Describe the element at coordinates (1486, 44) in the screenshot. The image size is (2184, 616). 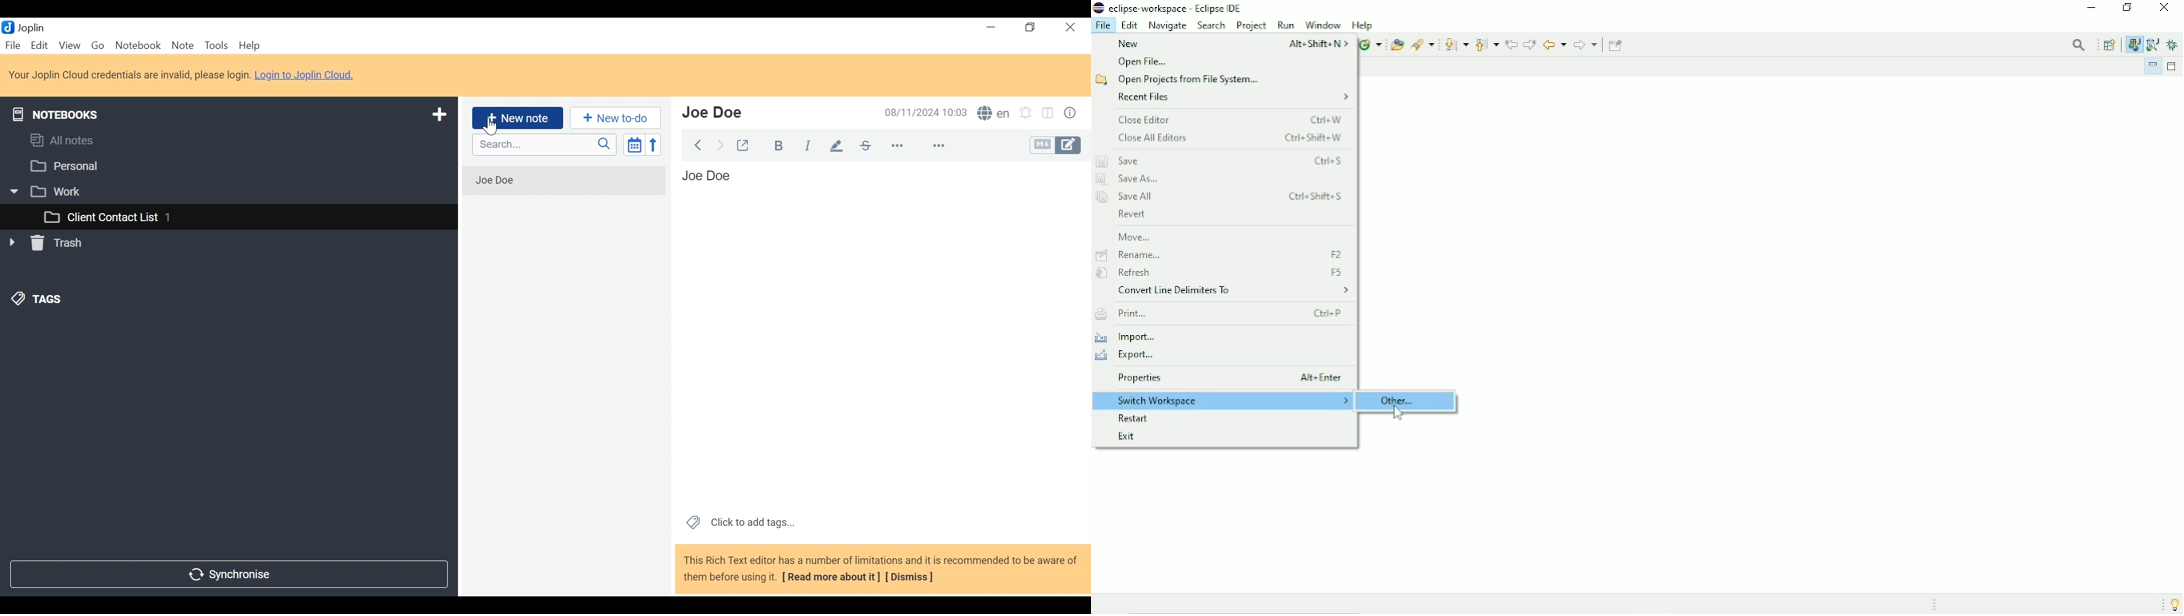
I see `Previous annotation` at that location.